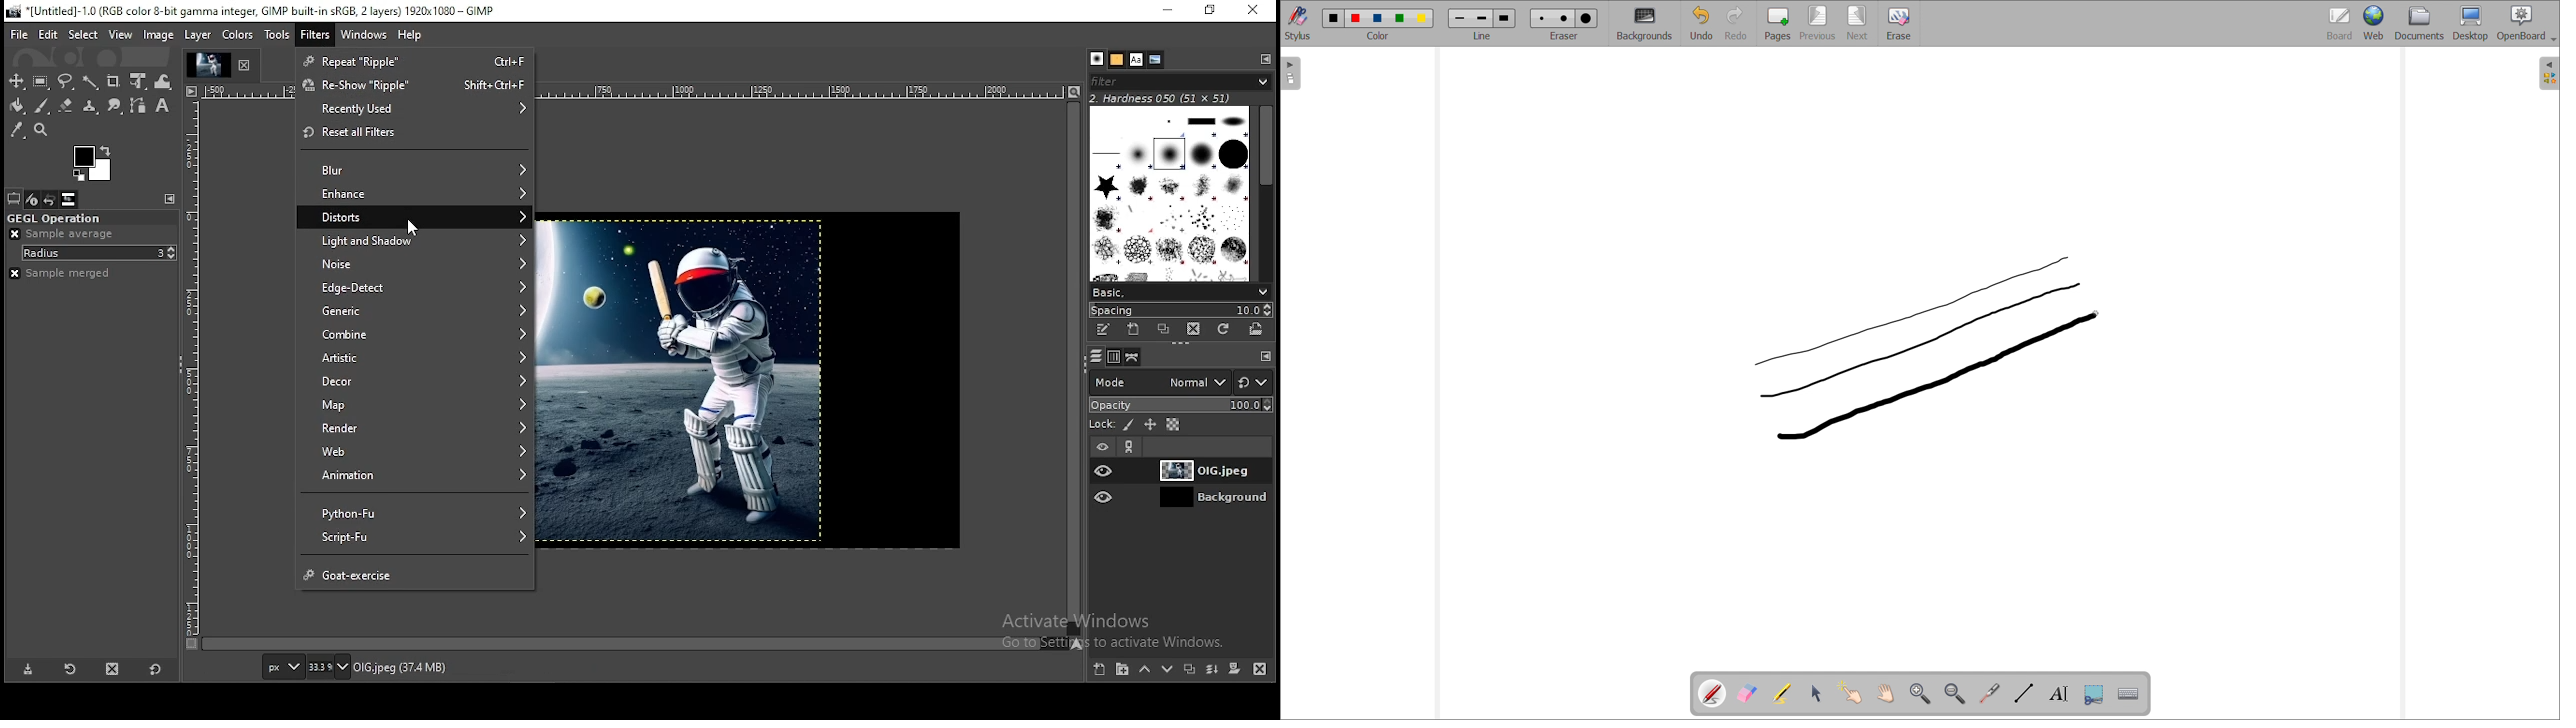 This screenshot has width=2576, height=728. What do you see at coordinates (170, 199) in the screenshot?
I see `configure this tab` at bounding box center [170, 199].